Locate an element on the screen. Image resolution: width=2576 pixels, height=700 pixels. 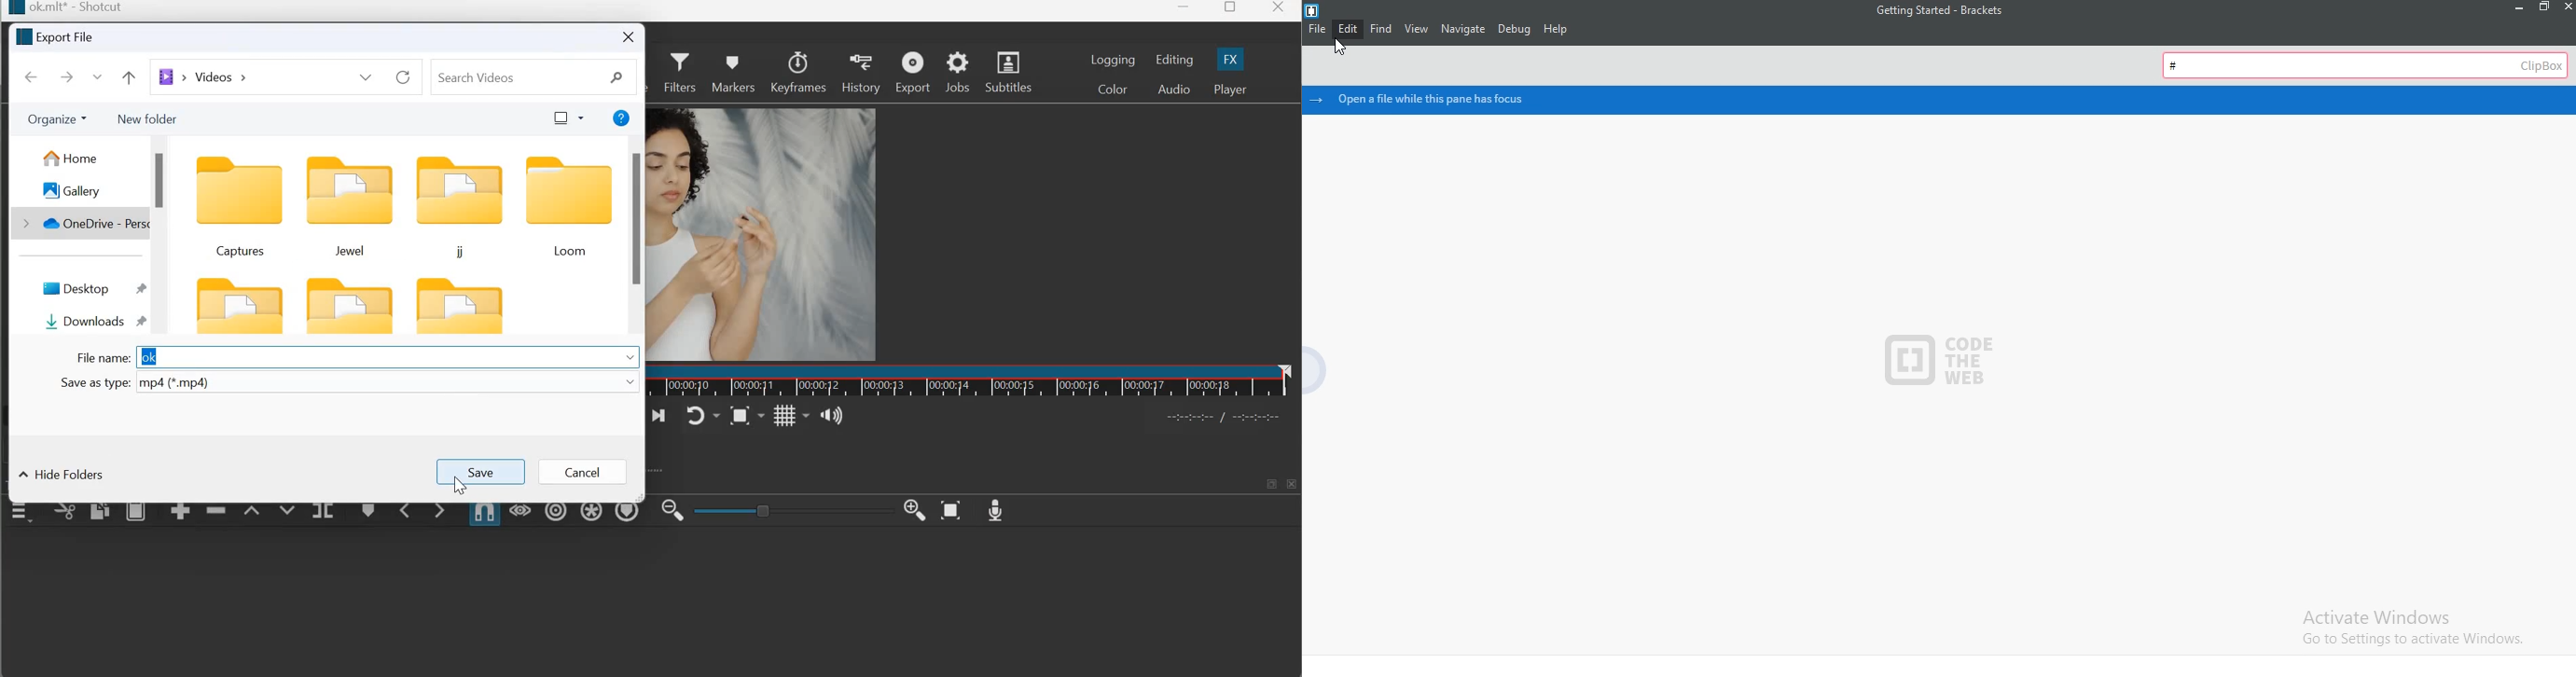
clipbox is located at coordinates (2367, 63).